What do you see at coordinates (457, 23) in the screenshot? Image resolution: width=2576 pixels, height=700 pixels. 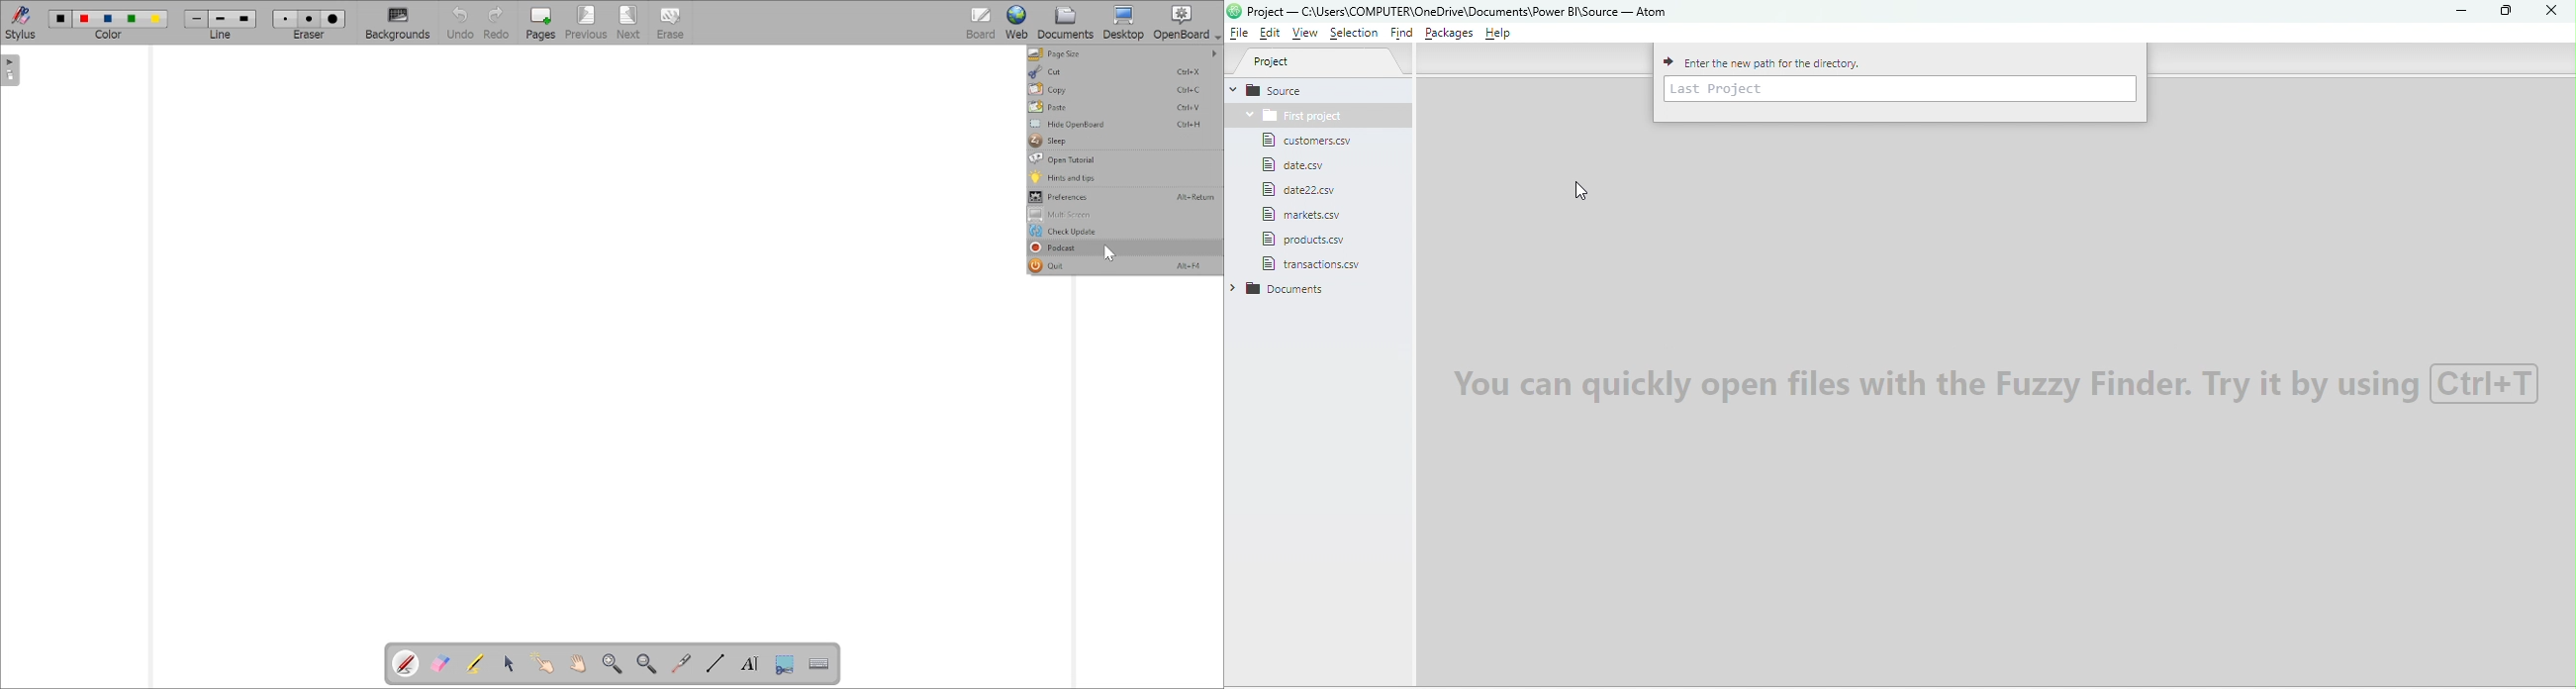 I see `` at bounding box center [457, 23].